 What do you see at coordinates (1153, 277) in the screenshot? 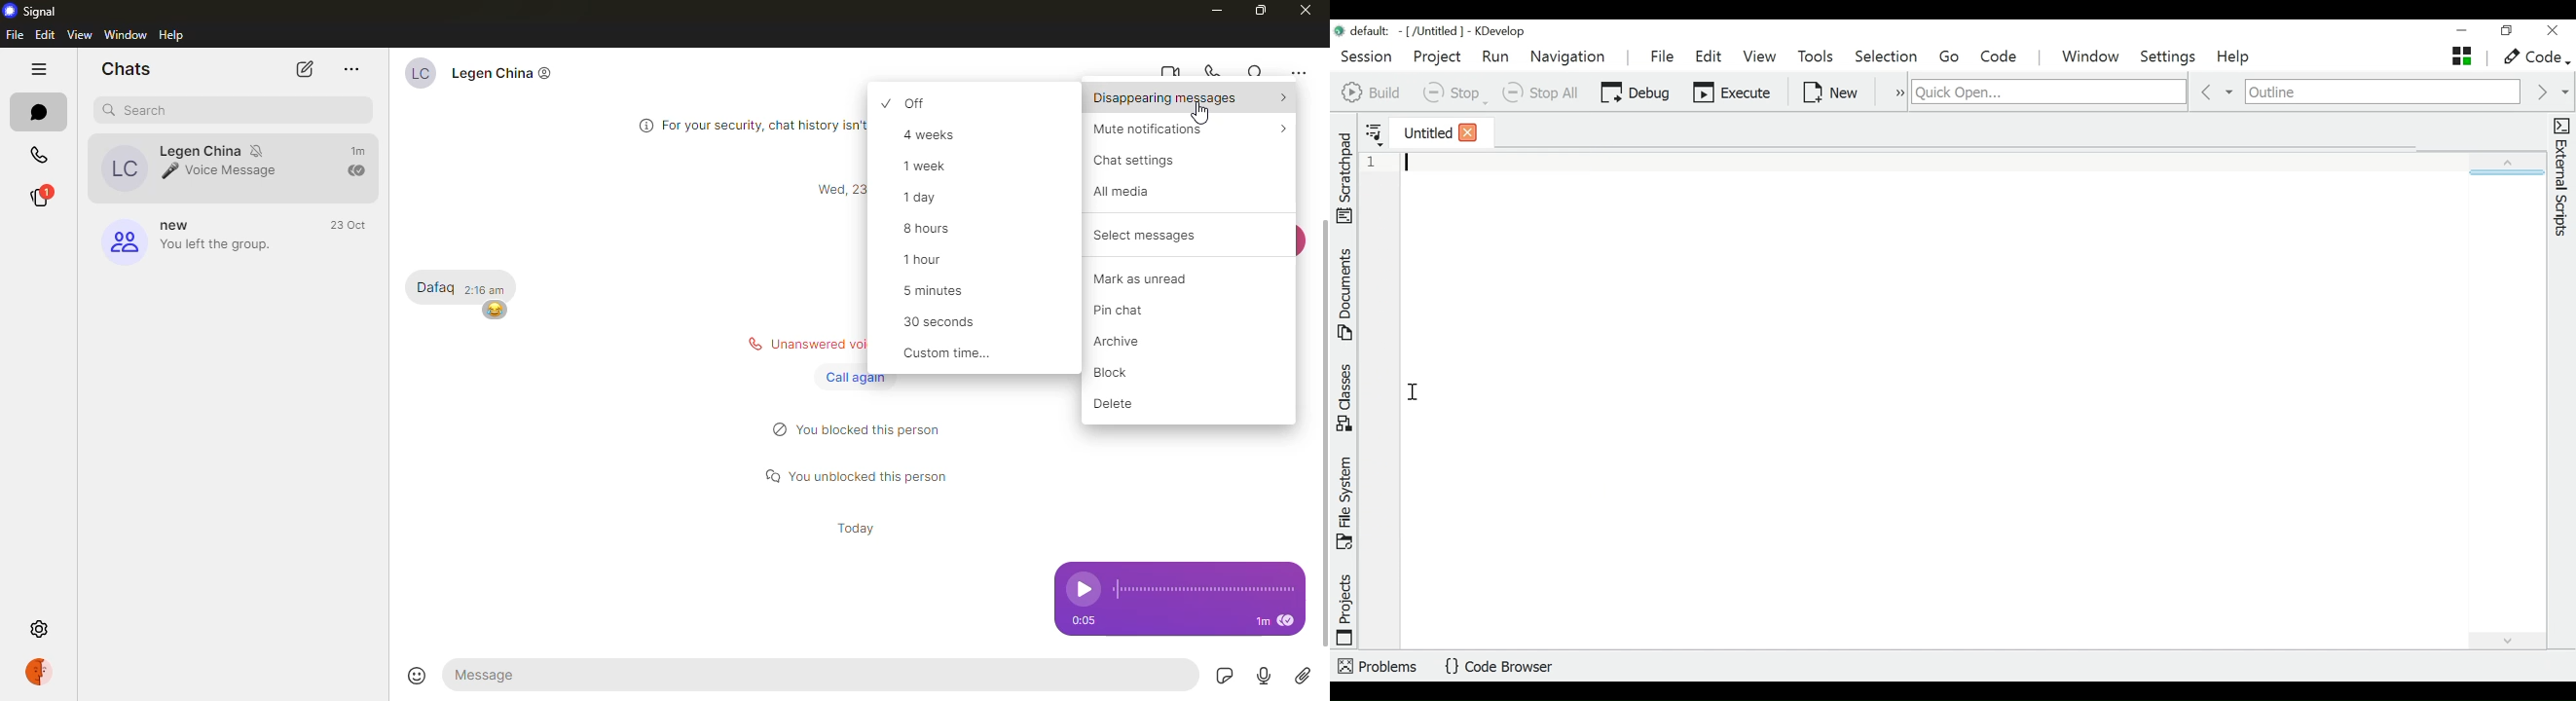
I see `mark as unread` at bounding box center [1153, 277].